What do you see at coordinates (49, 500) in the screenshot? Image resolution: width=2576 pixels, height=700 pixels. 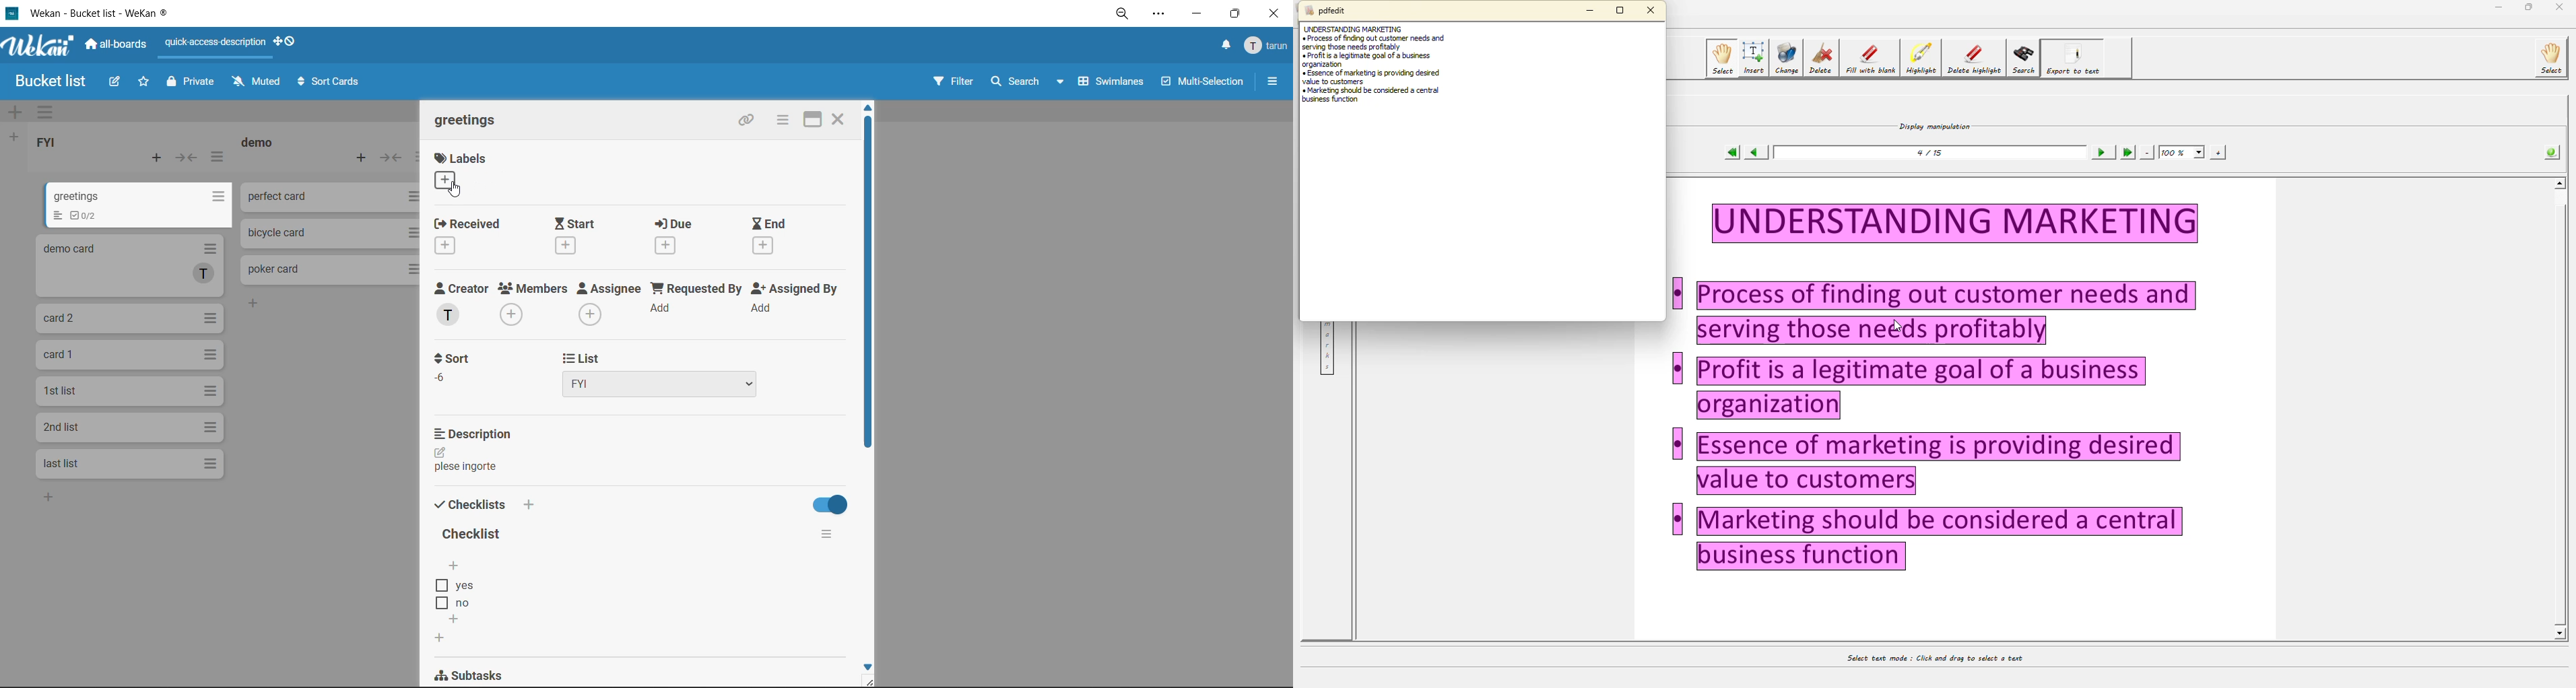 I see `add` at bounding box center [49, 500].